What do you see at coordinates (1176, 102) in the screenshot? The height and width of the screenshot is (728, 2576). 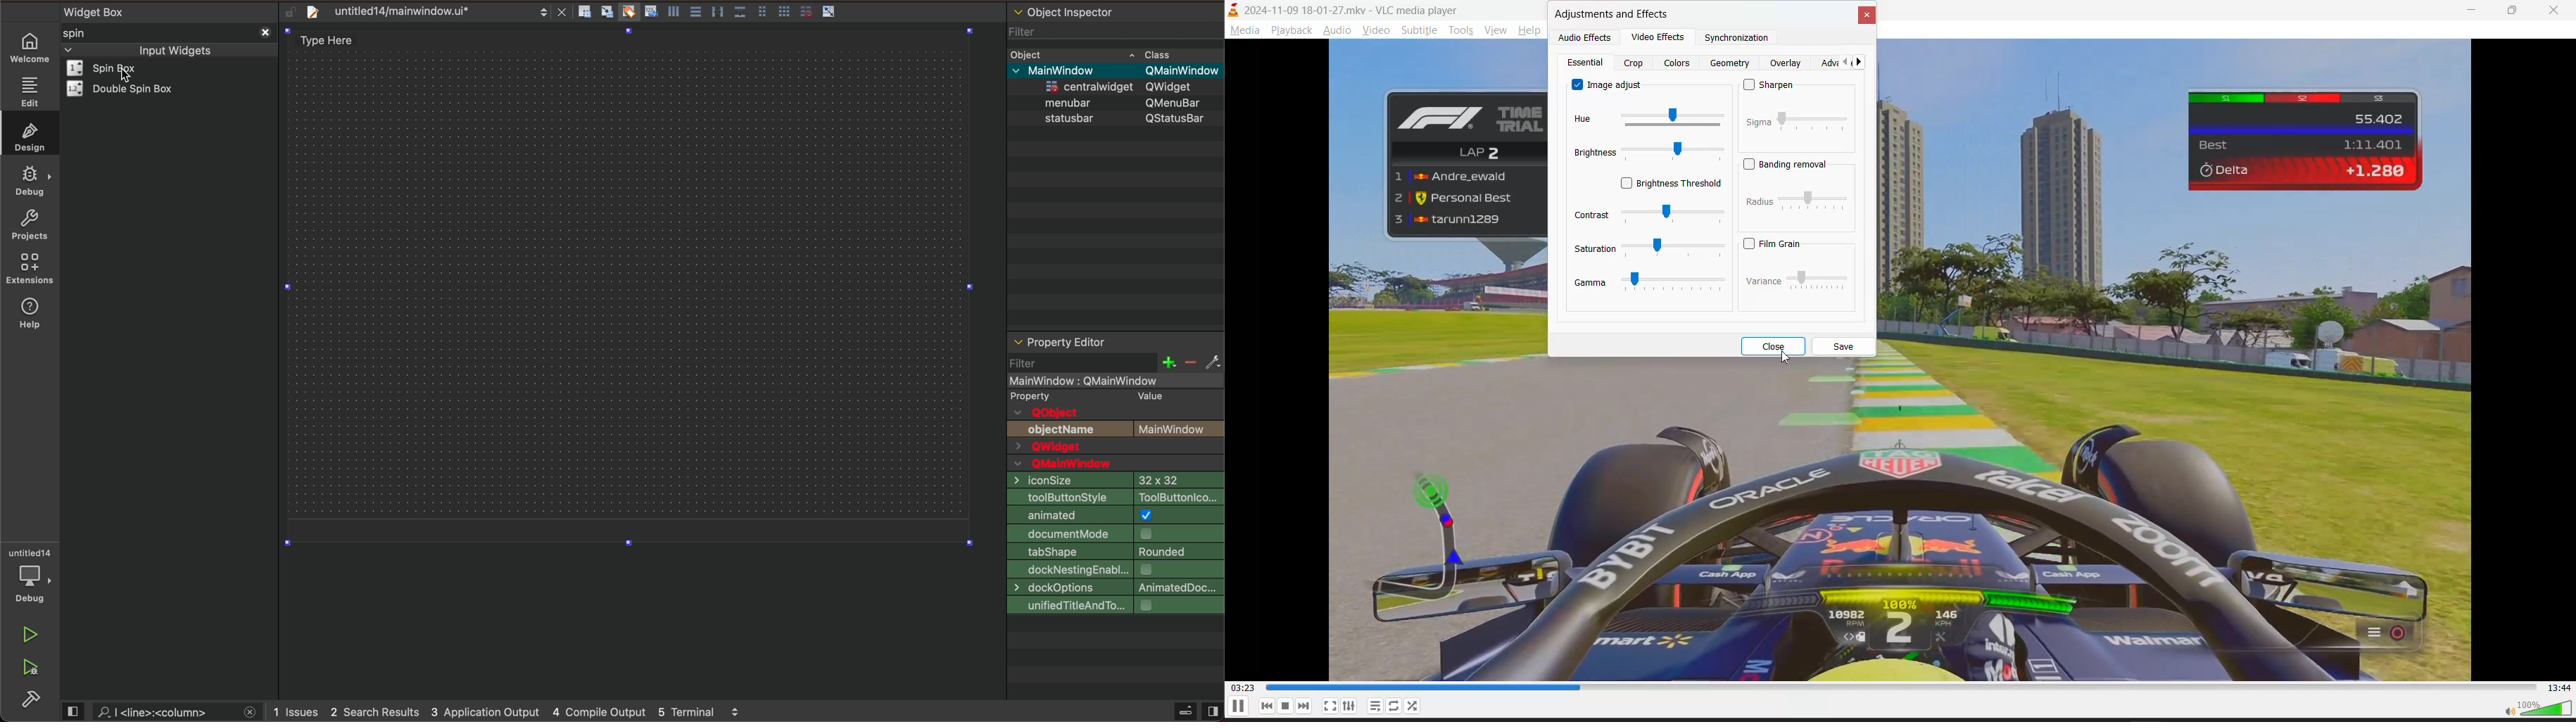 I see `` at bounding box center [1176, 102].